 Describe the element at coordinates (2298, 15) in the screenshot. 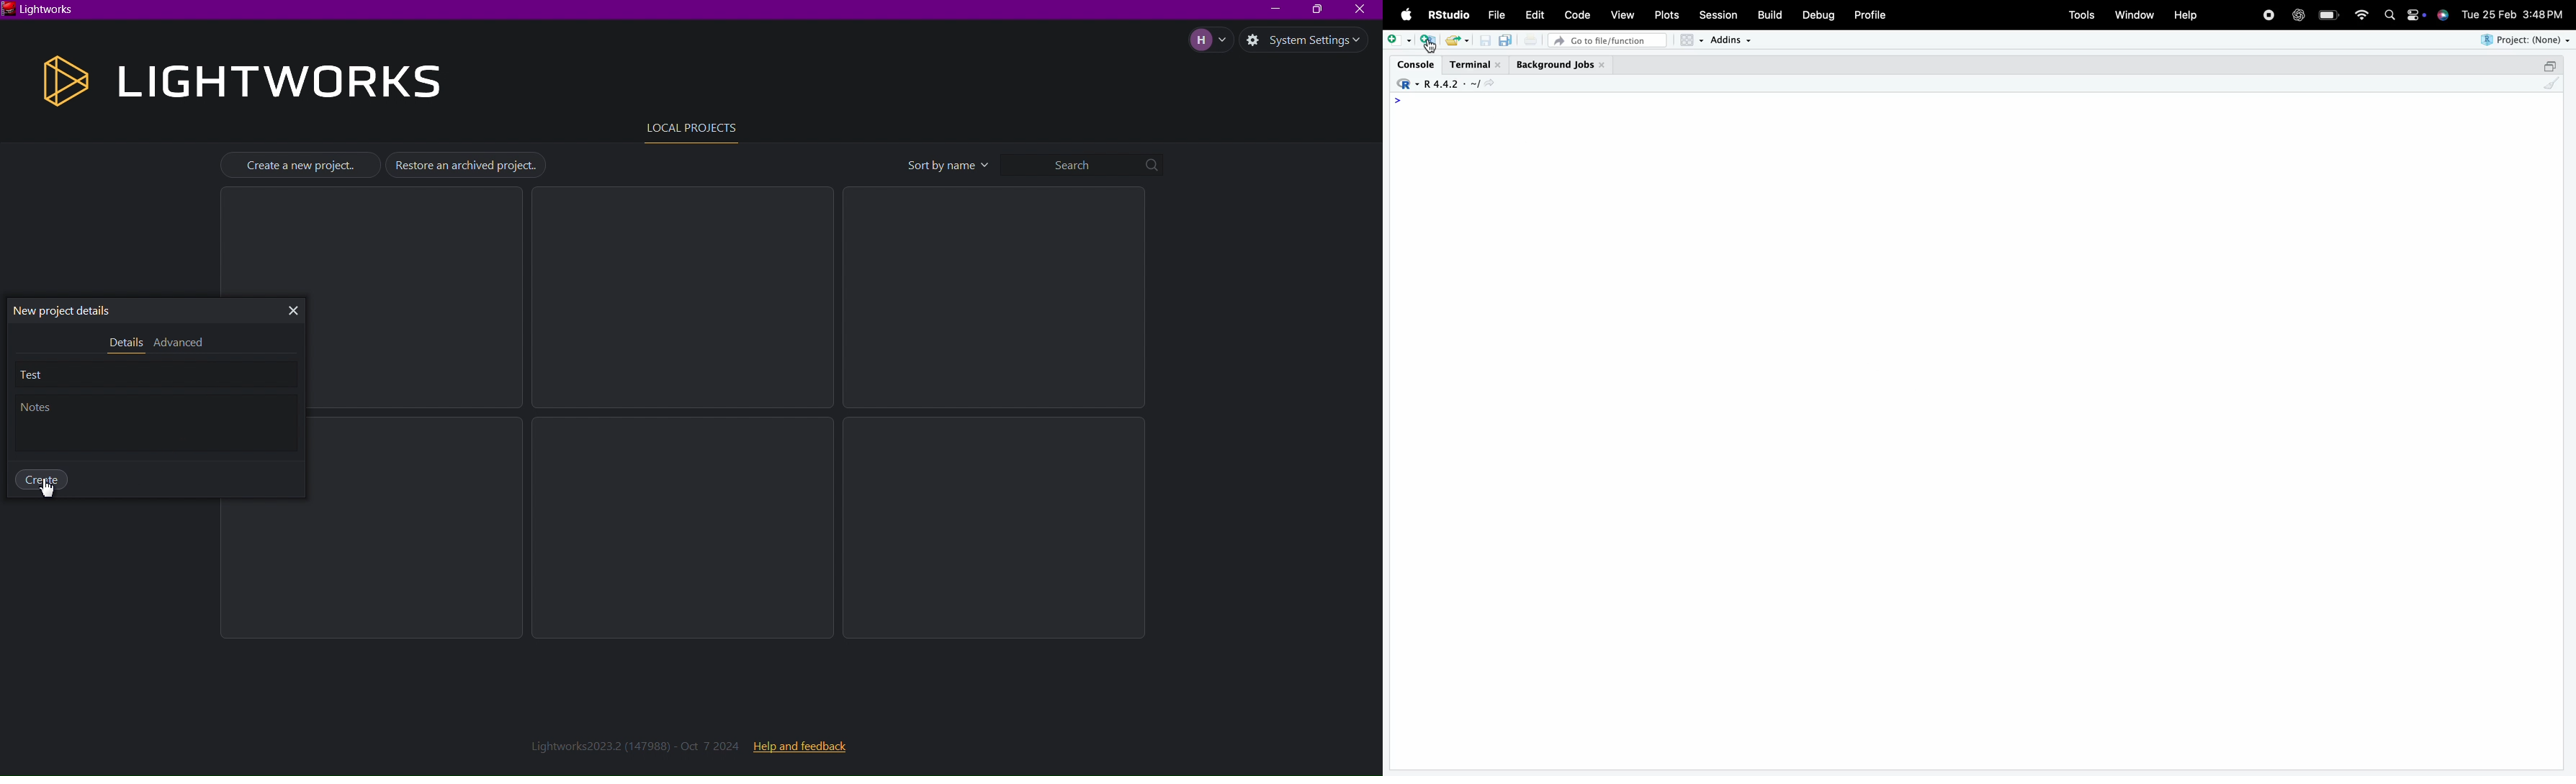

I see `open AI` at that location.